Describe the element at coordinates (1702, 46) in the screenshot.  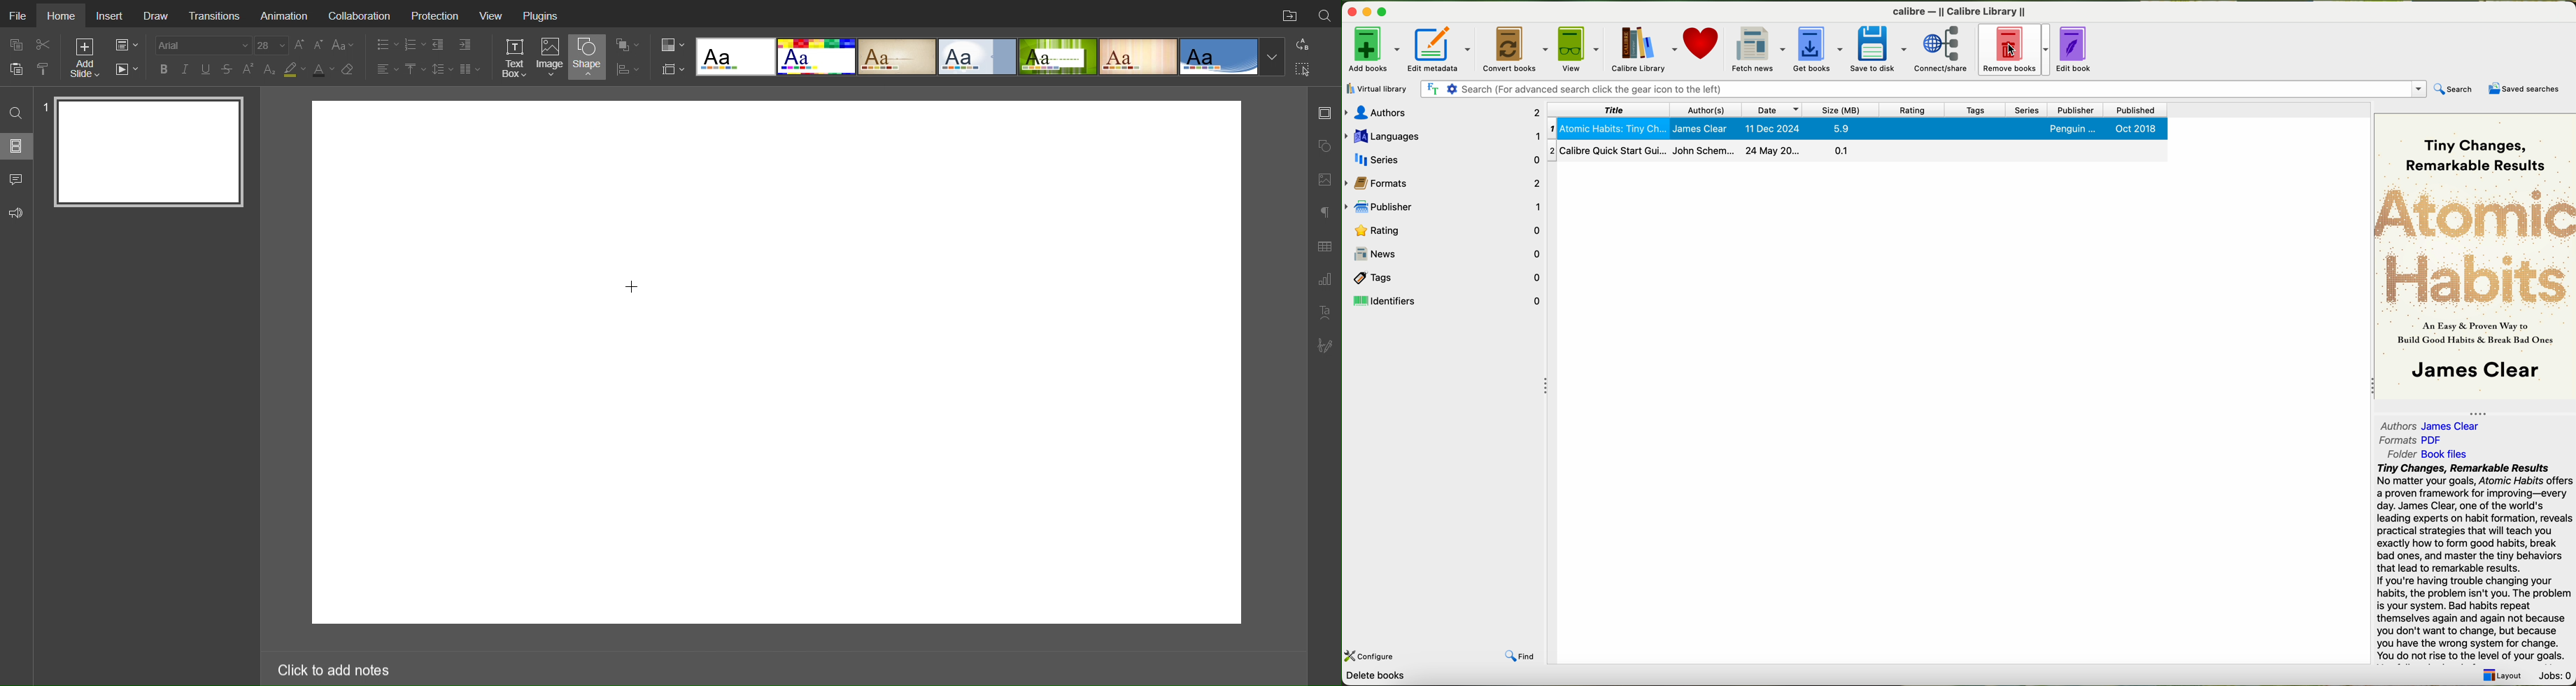
I see `donate` at that location.